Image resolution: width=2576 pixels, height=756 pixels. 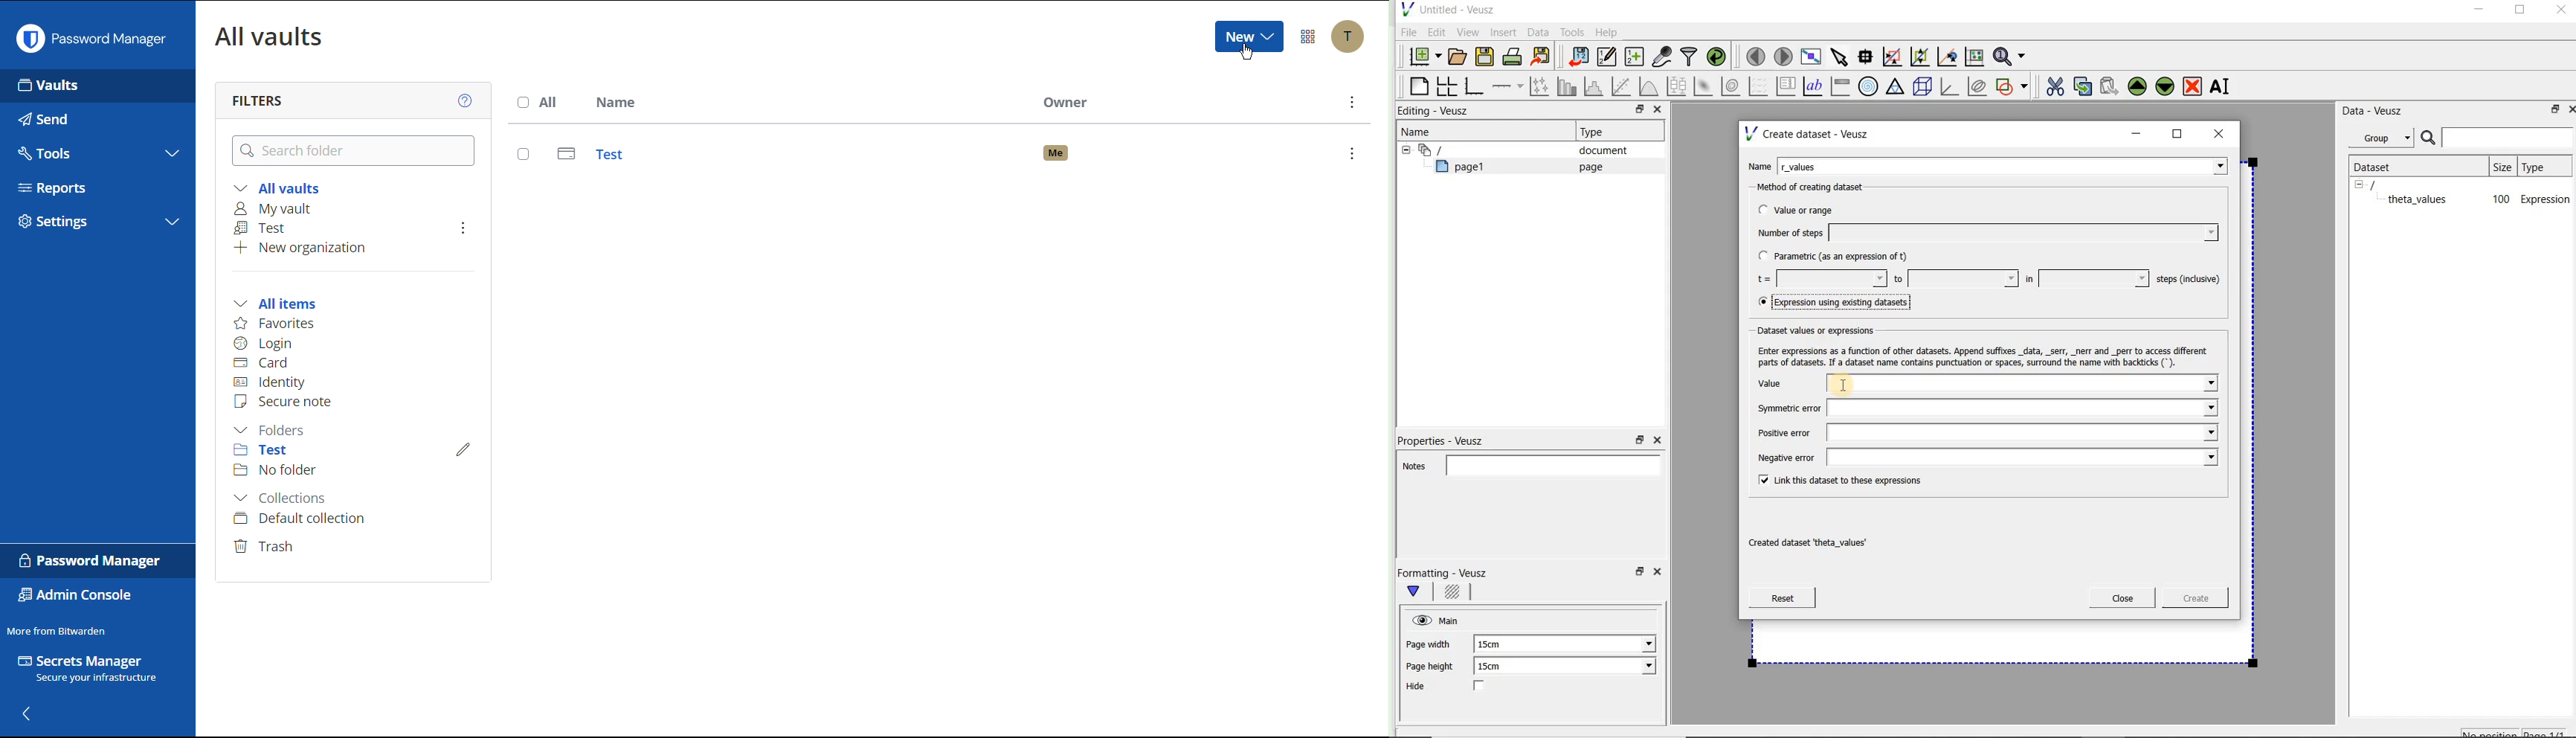 I want to click on Login, so click(x=263, y=341).